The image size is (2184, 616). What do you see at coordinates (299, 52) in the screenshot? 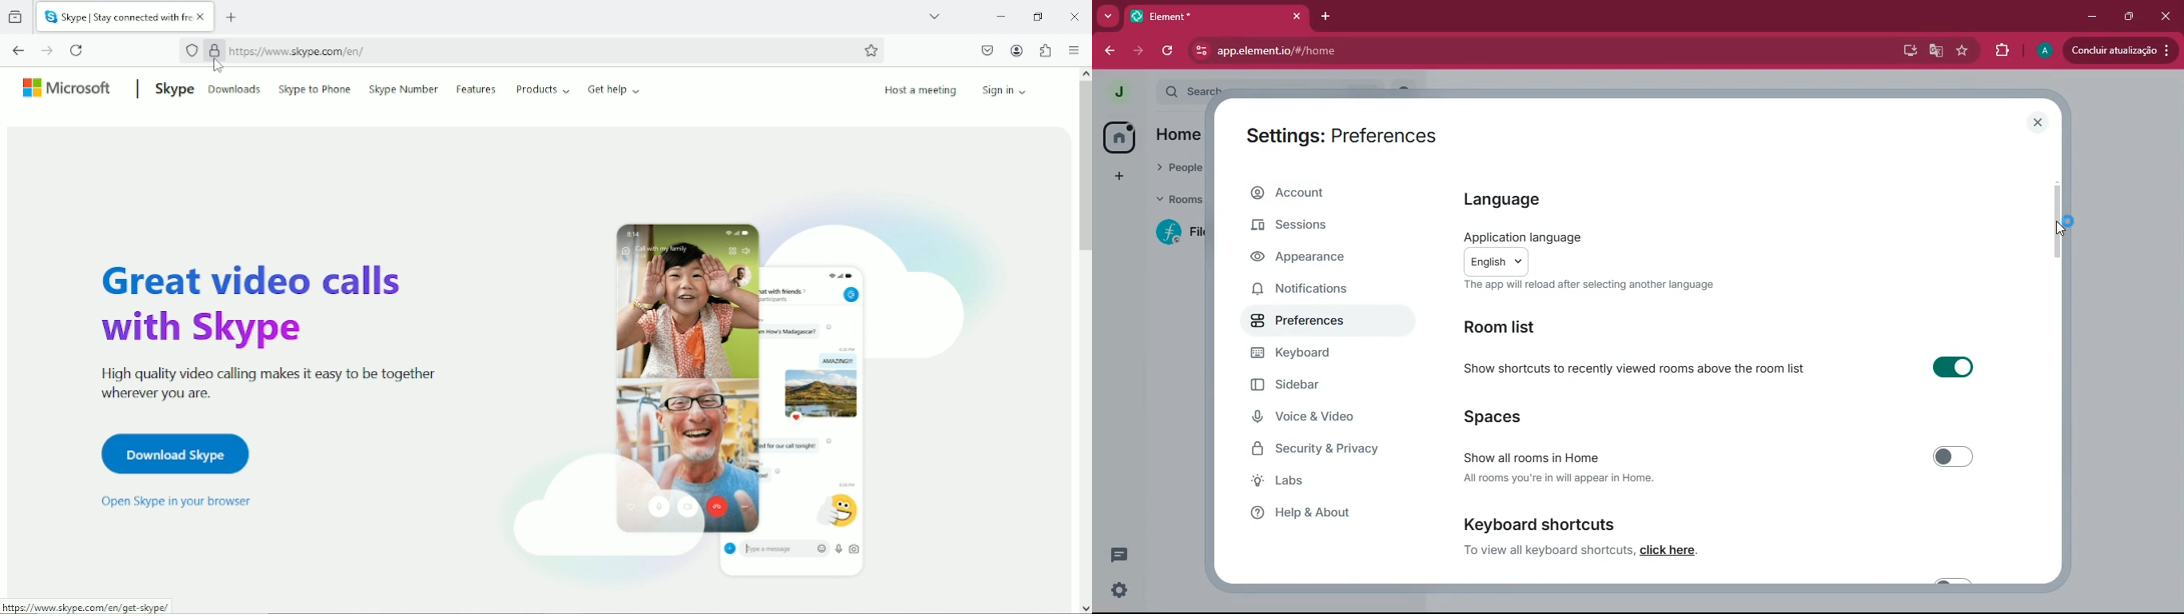
I see `httpsy//www.skype.com/en/` at bounding box center [299, 52].